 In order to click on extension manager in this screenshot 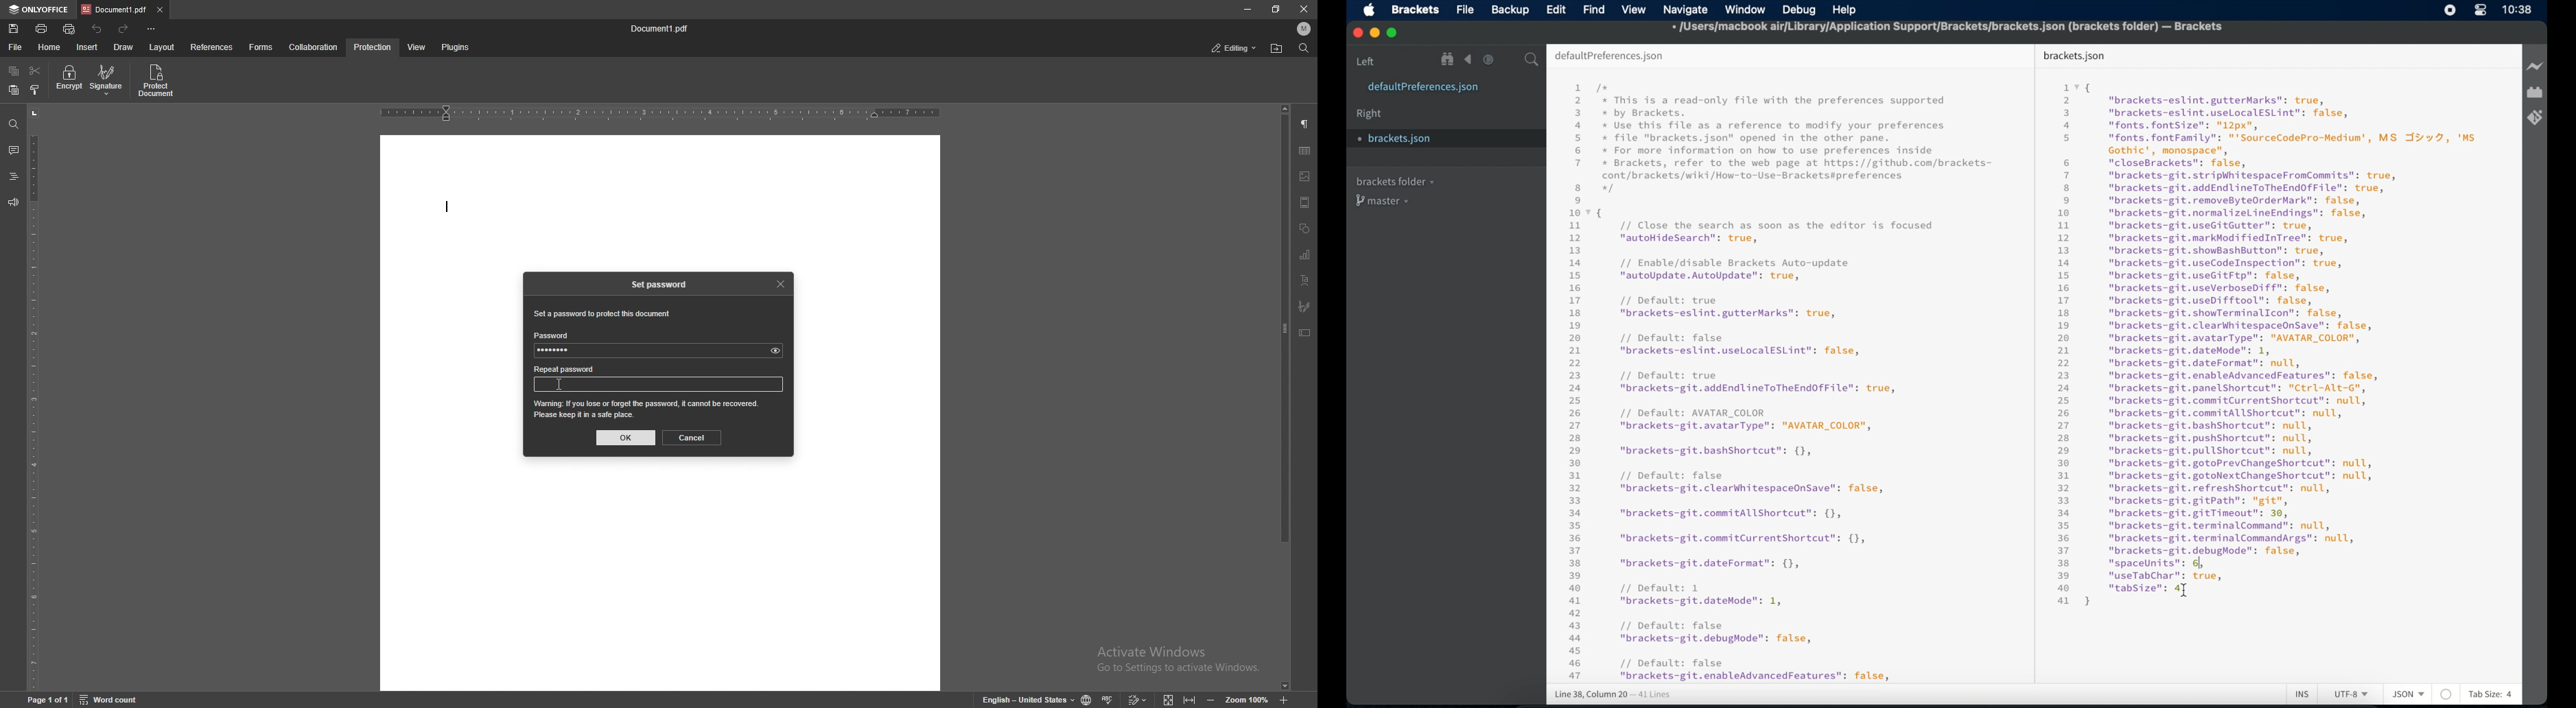, I will do `click(2535, 92)`.